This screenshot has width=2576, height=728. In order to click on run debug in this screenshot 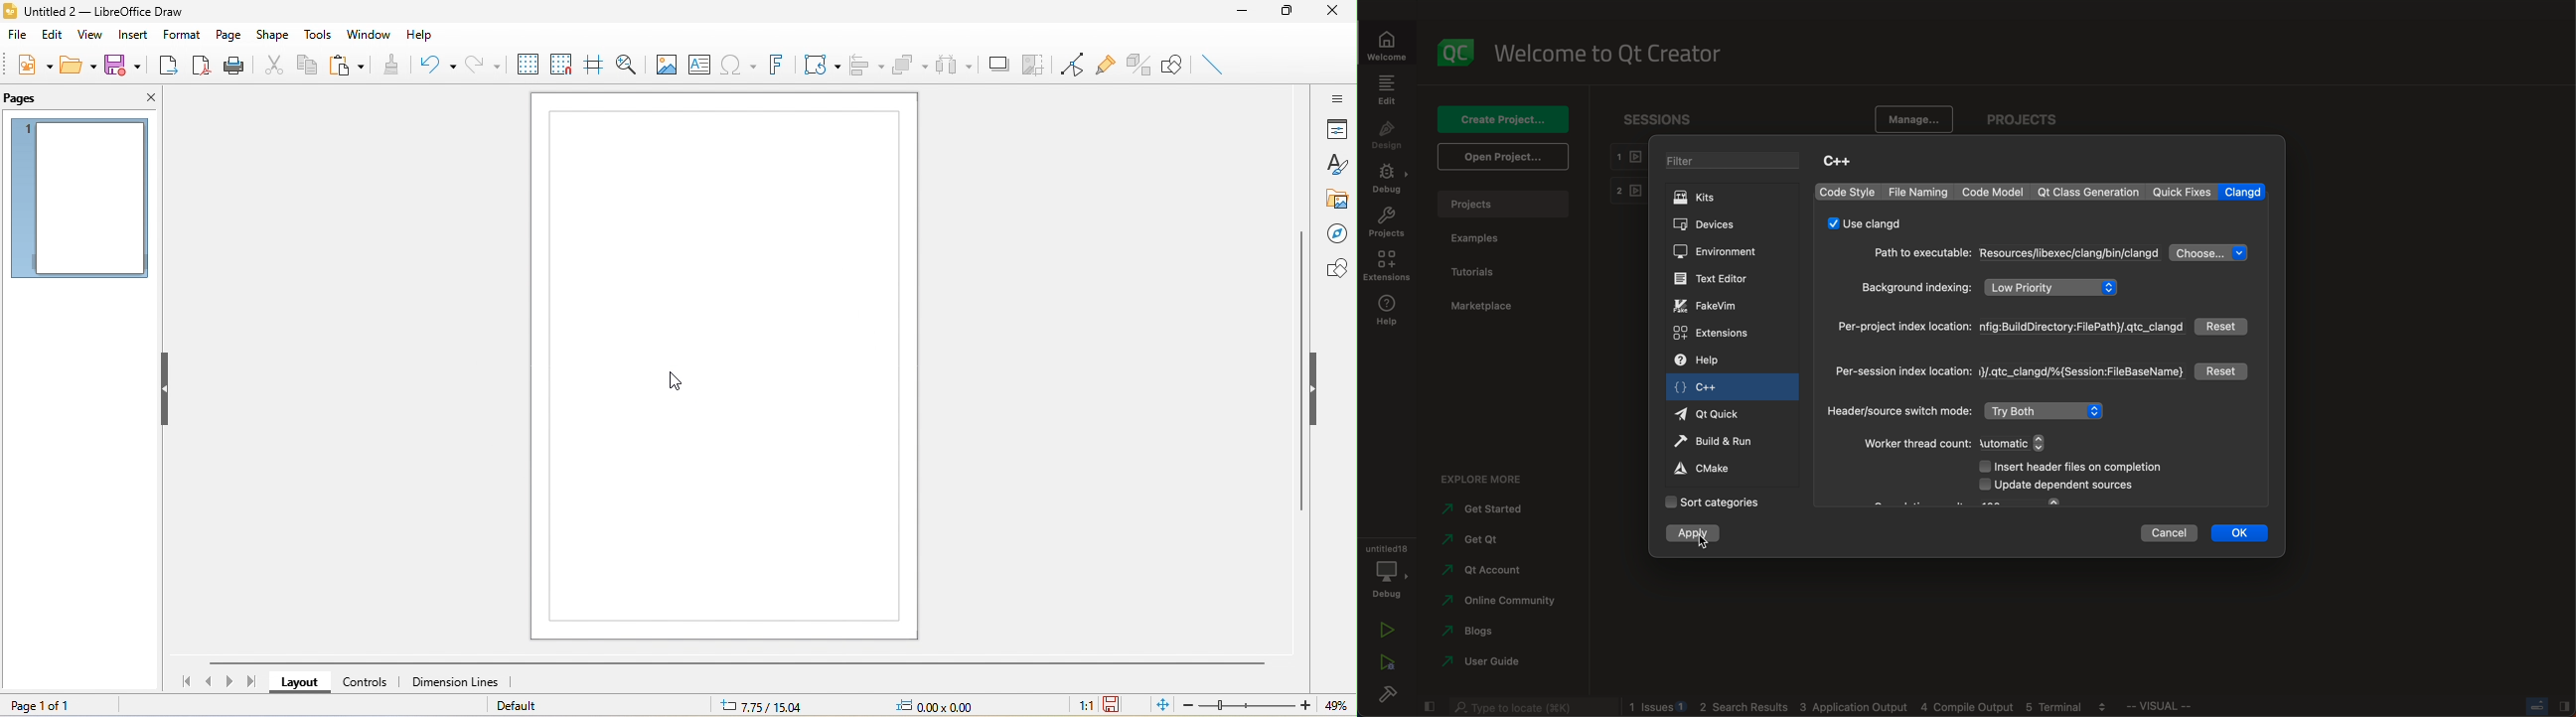, I will do `click(1388, 662)`.